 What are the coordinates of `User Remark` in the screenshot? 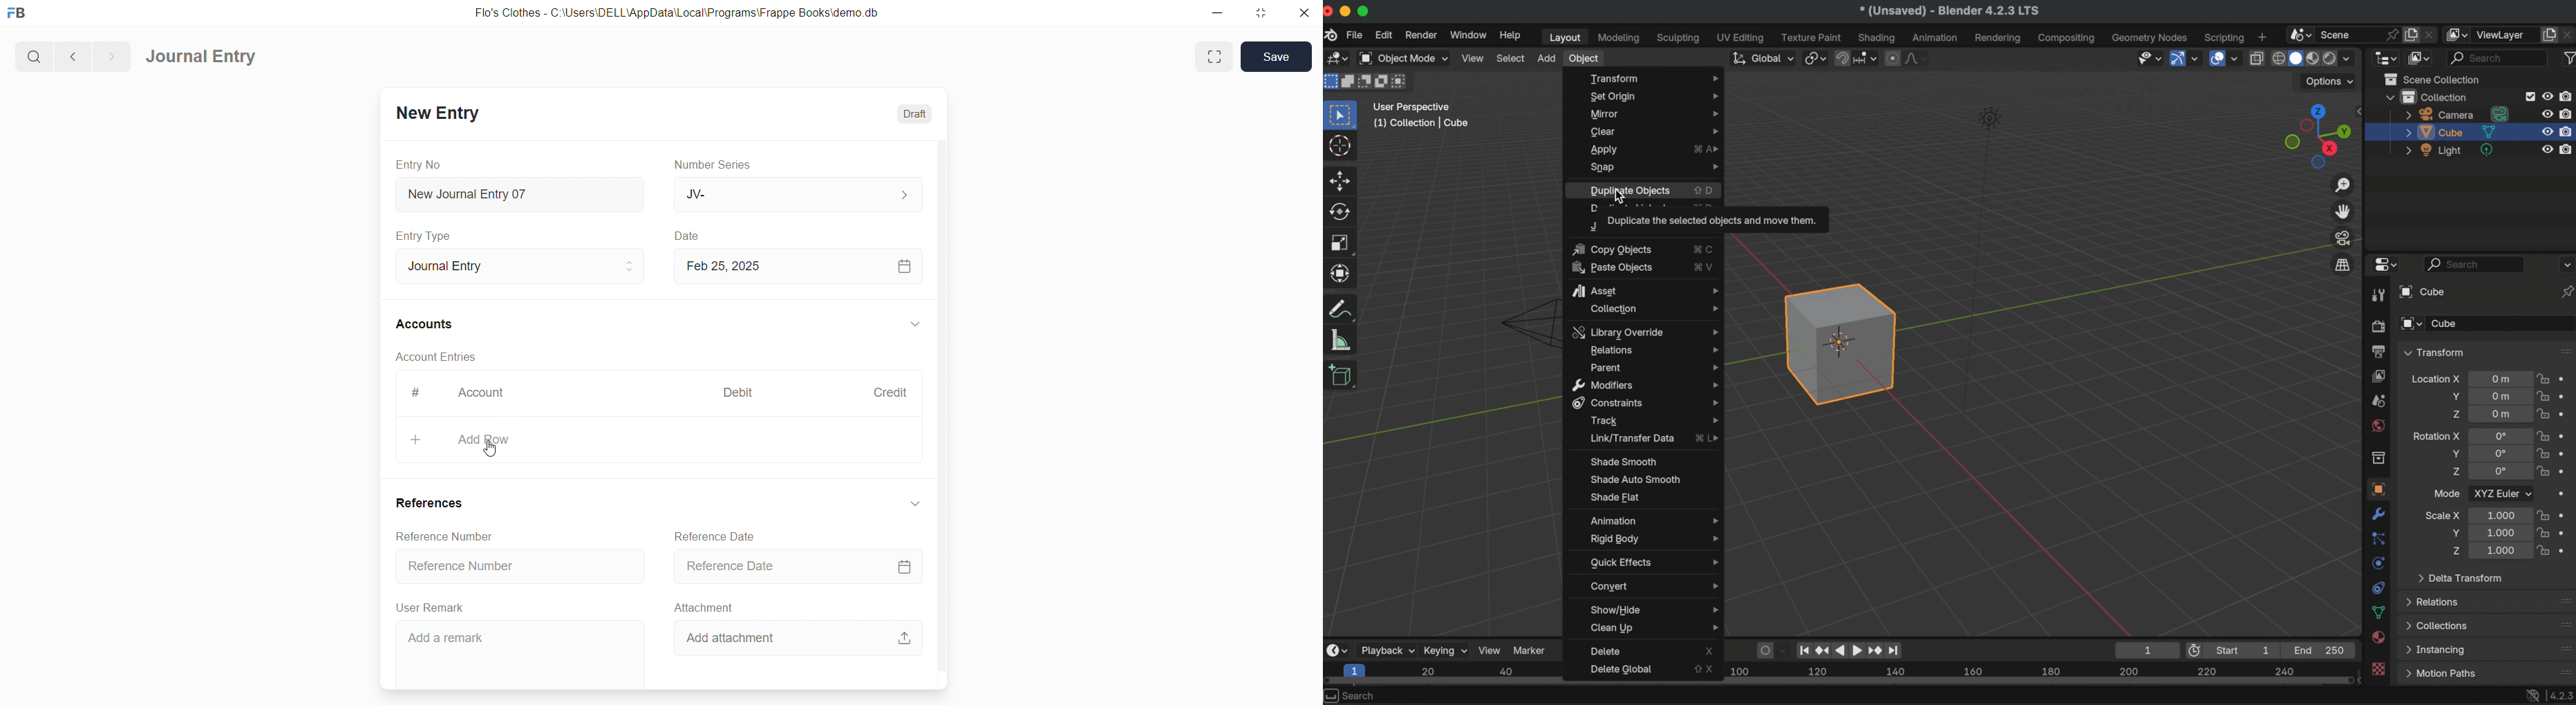 It's located at (433, 608).